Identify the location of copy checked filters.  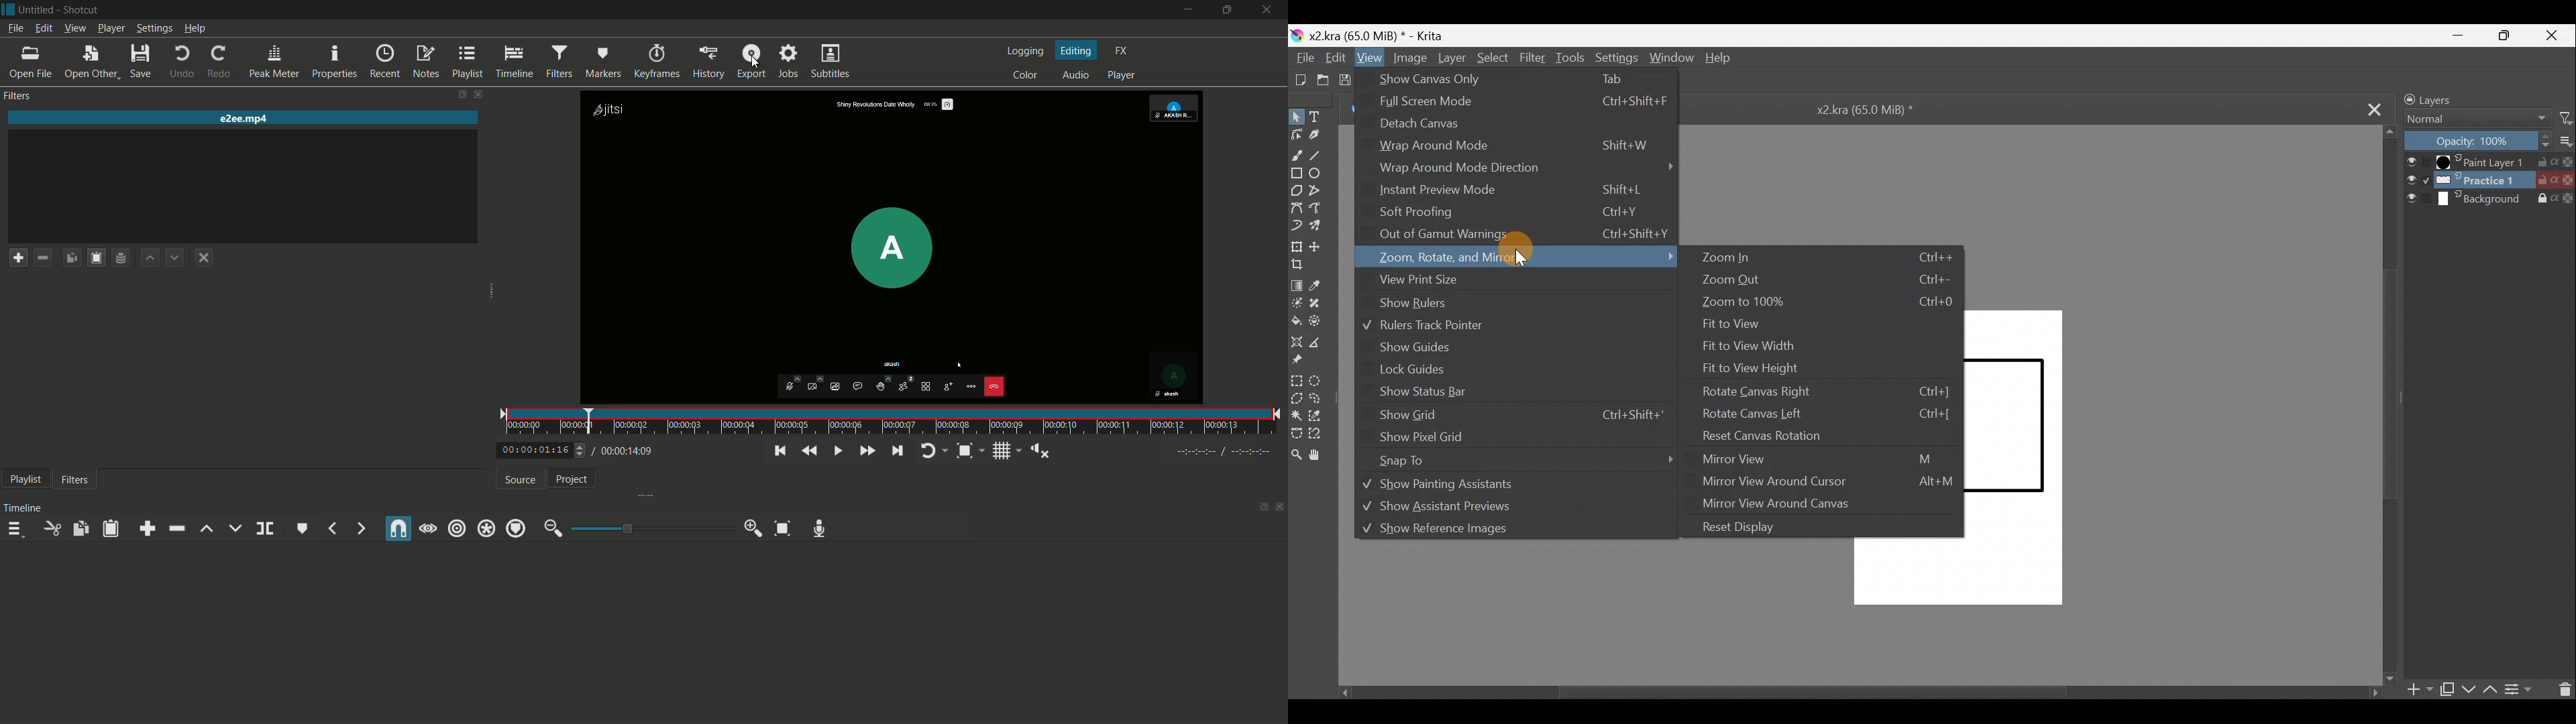
(70, 257).